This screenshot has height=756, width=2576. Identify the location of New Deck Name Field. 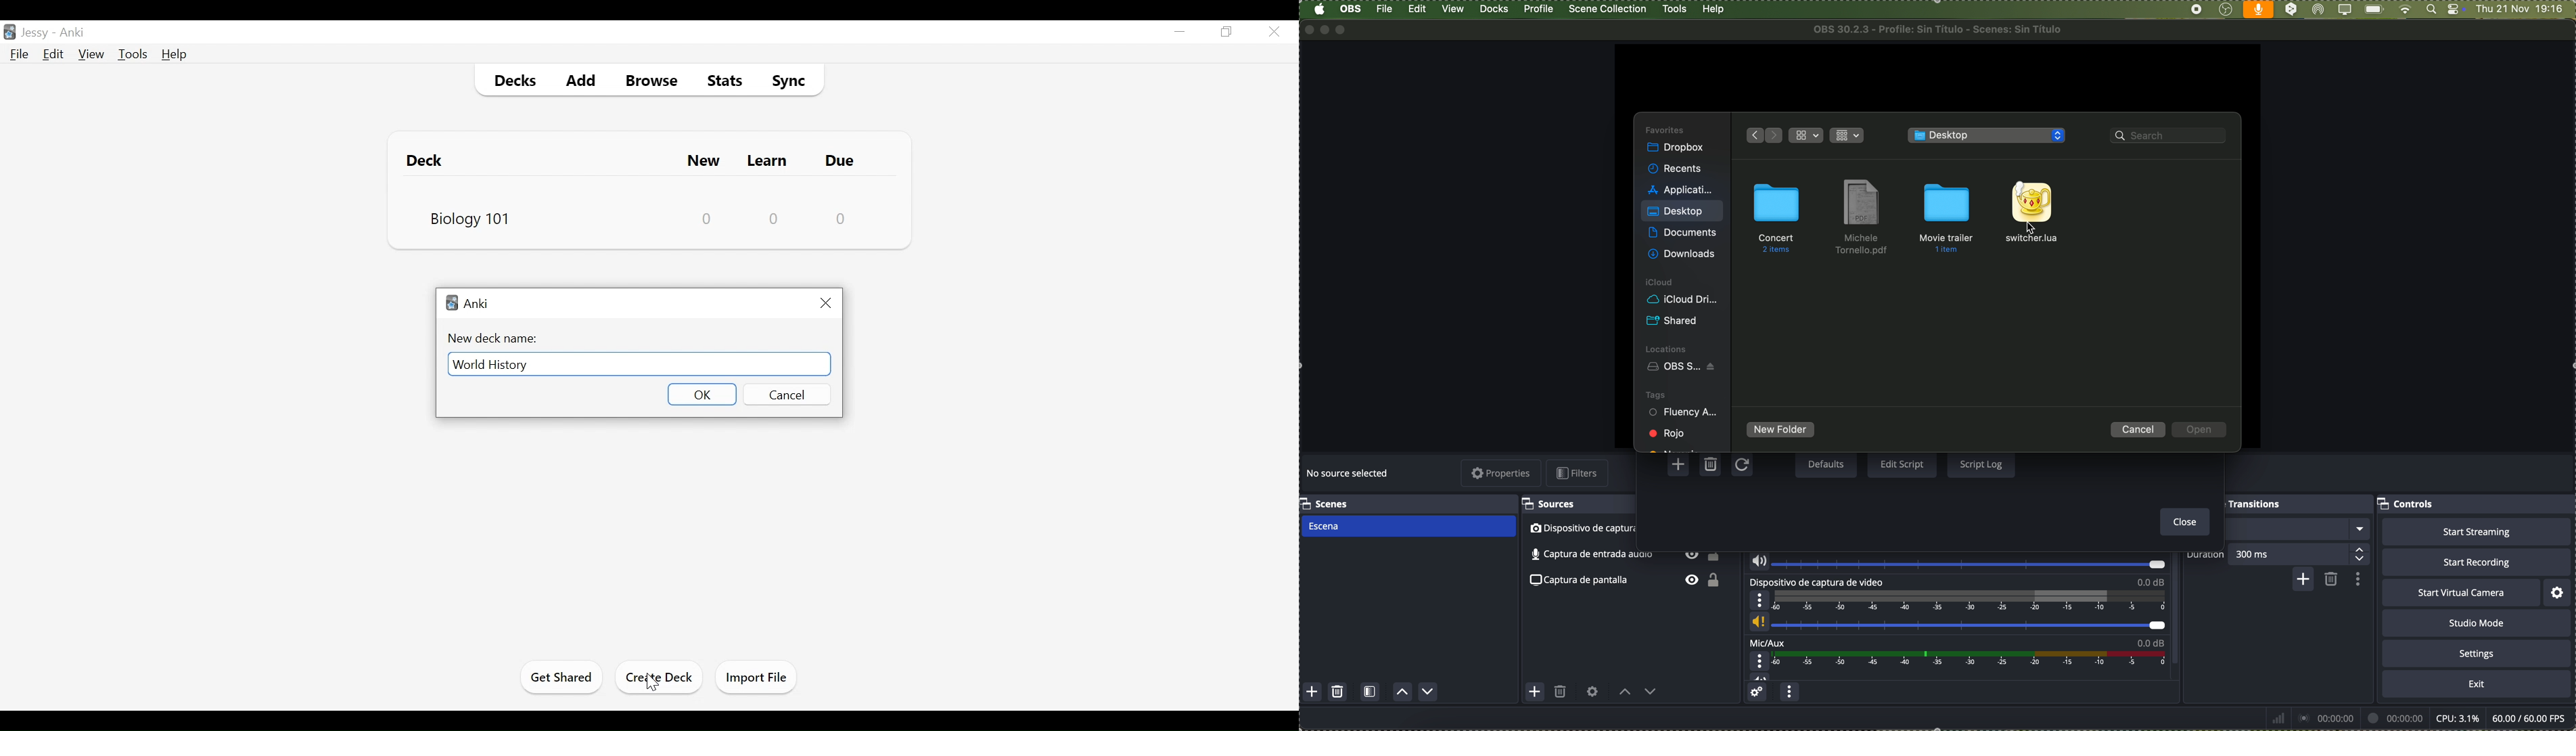
(641, 364).